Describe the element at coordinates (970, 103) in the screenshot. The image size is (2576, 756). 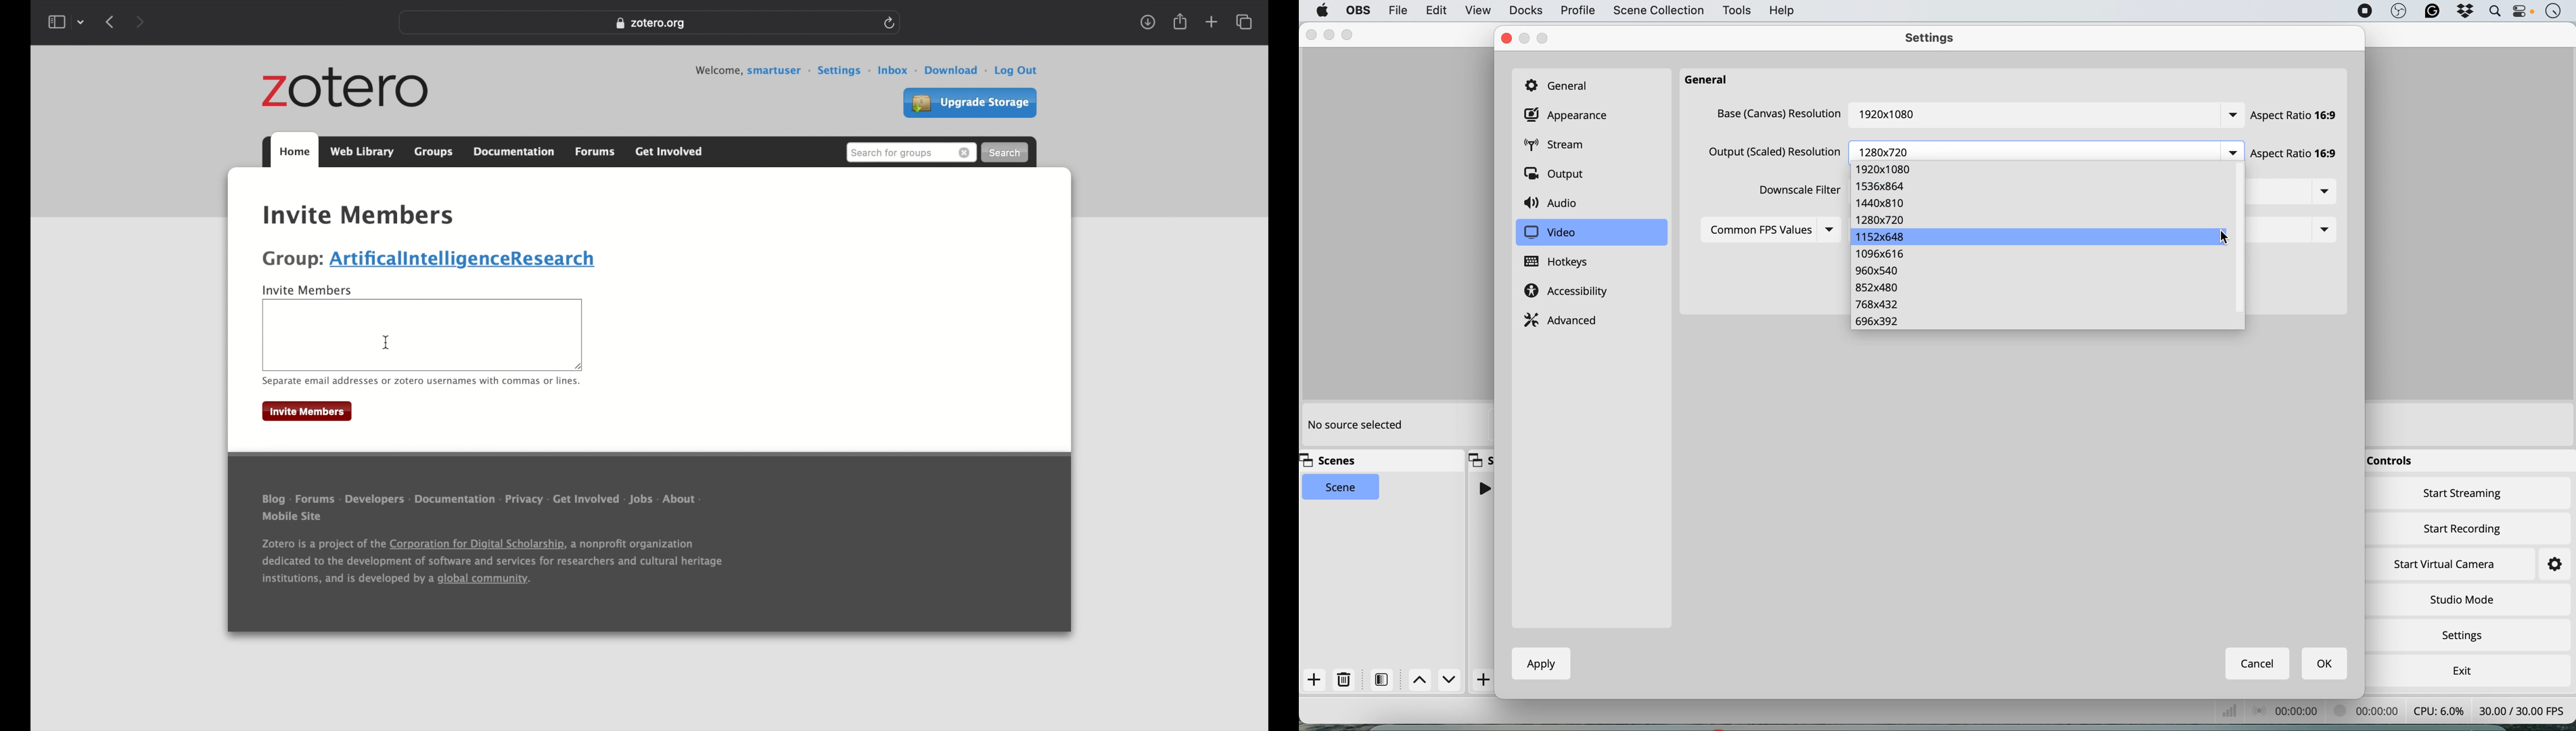
I see `upgrade settings` at that location.